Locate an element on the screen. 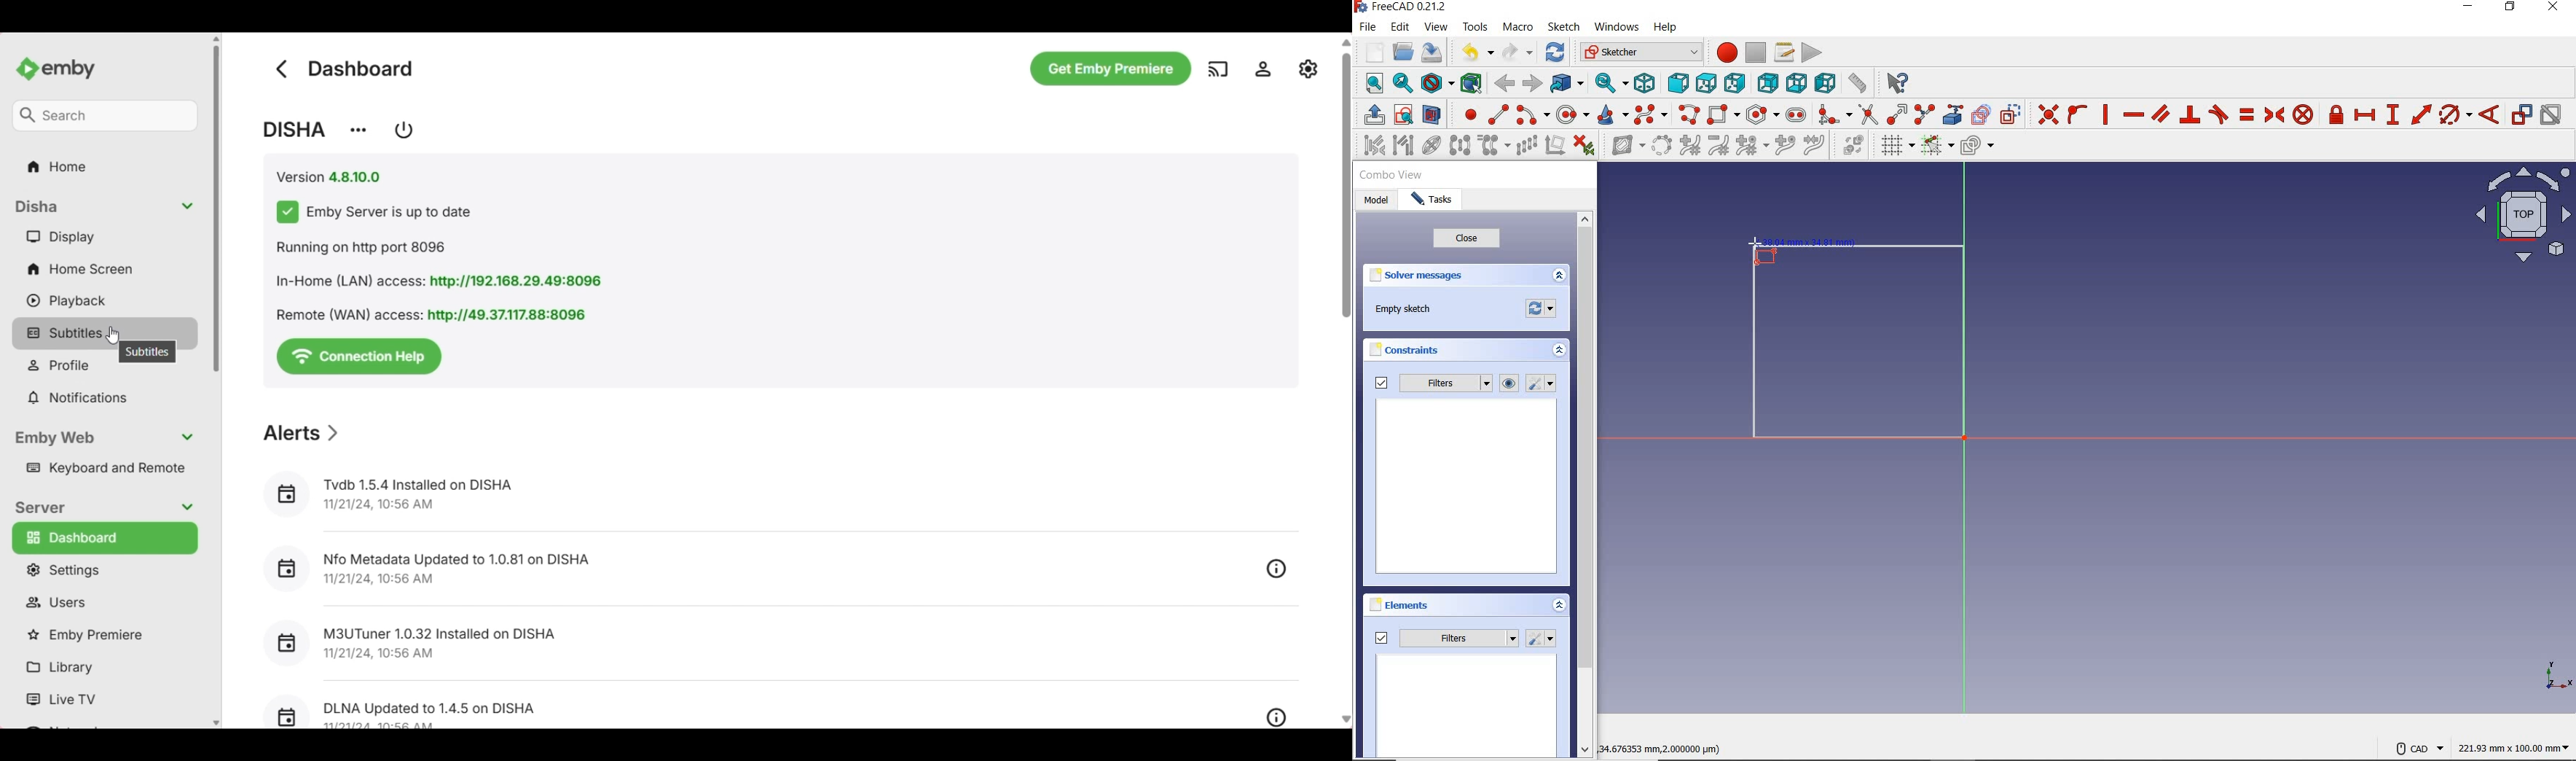  what's this? is located at coordinates (1893, 85).